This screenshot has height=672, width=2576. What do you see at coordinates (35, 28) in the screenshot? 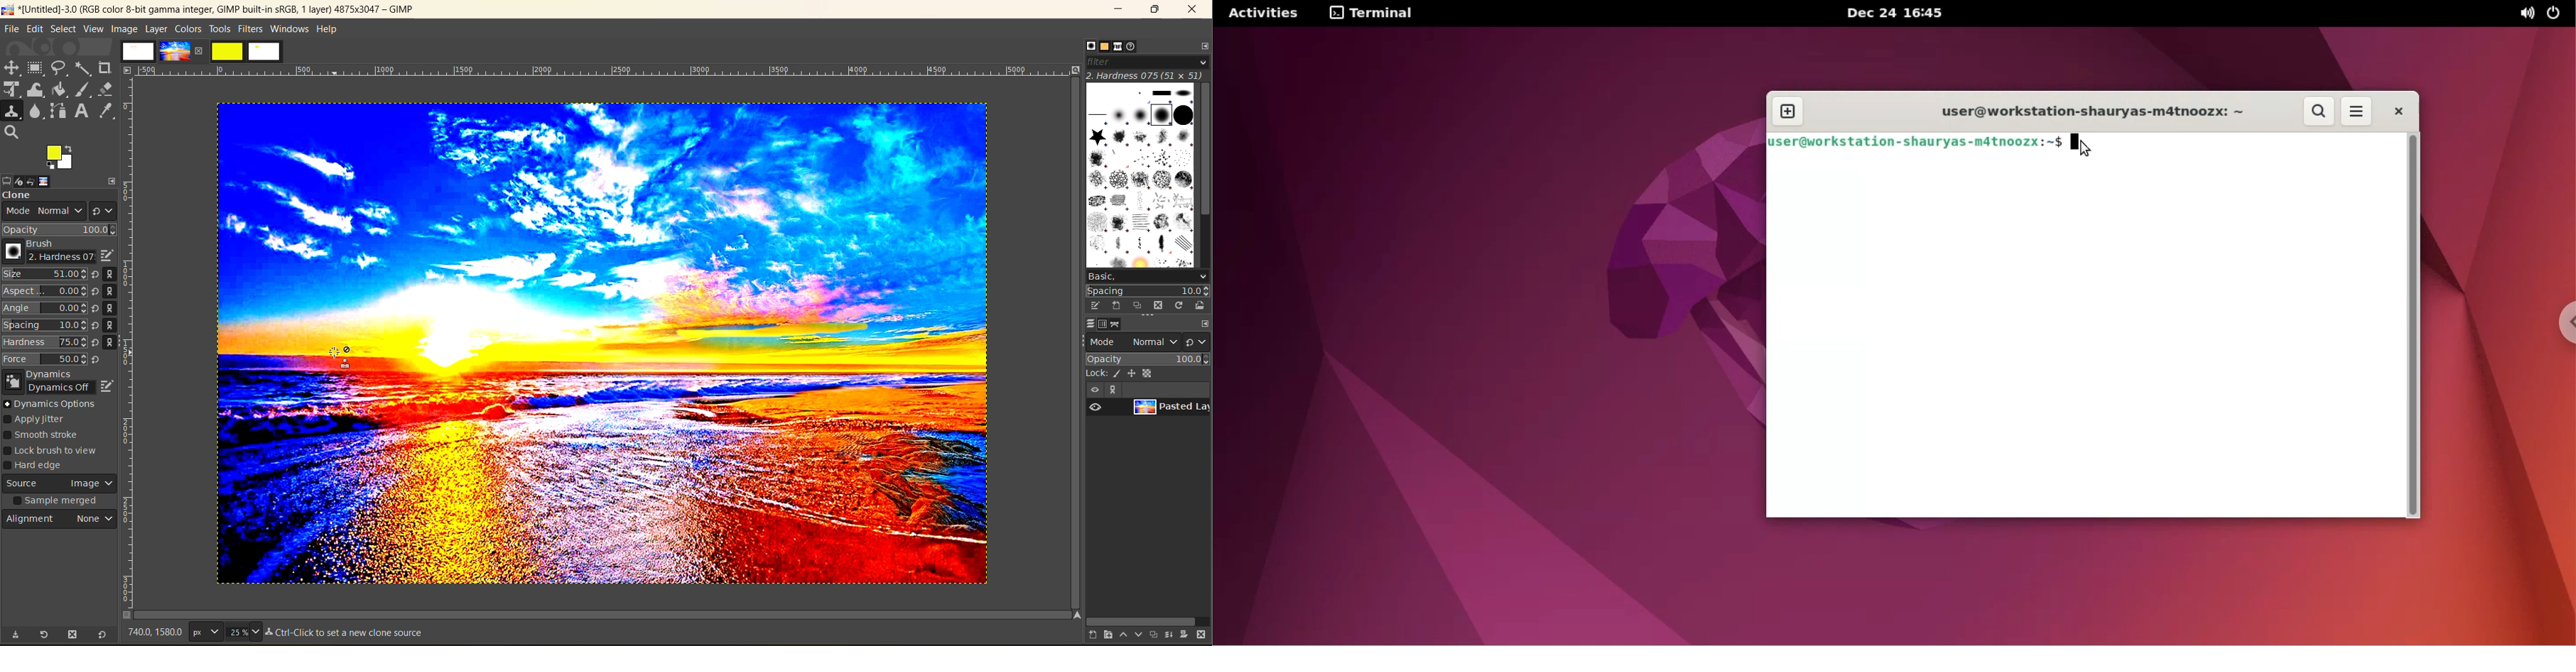
I see `edit` at bounding box center [35, 28].